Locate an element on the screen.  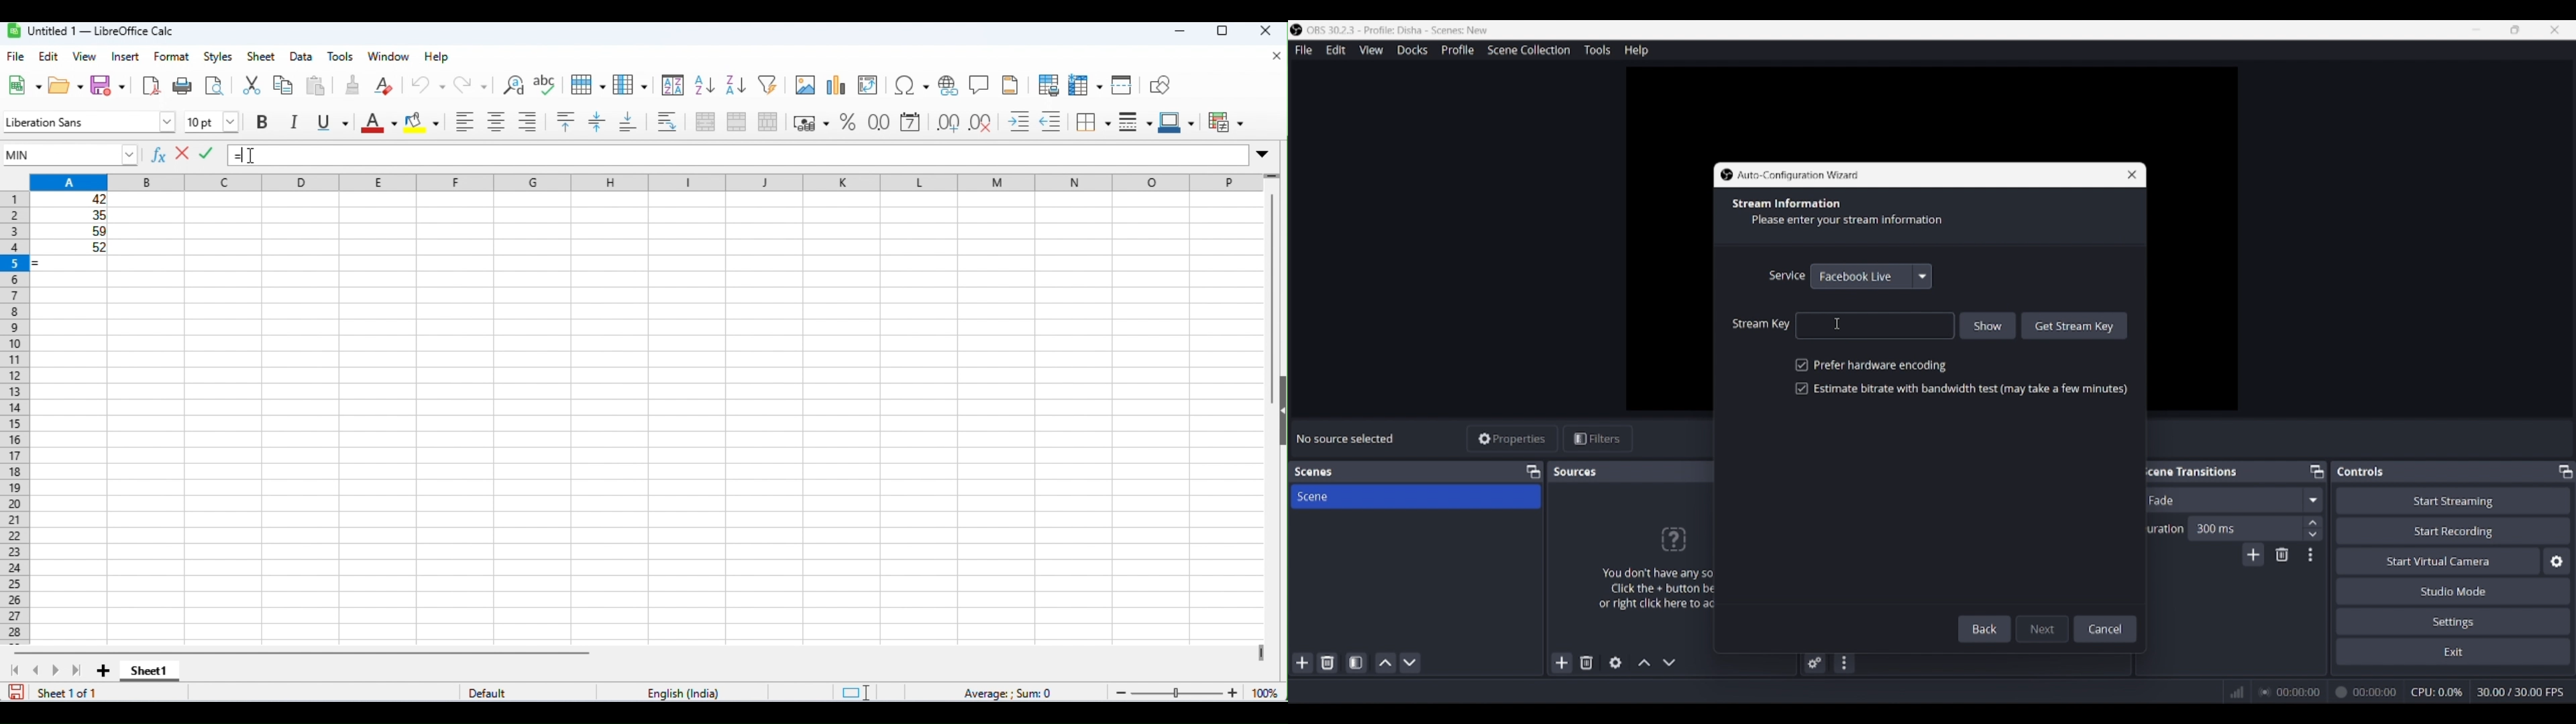
Add source is located at coordinates (1562, 662).